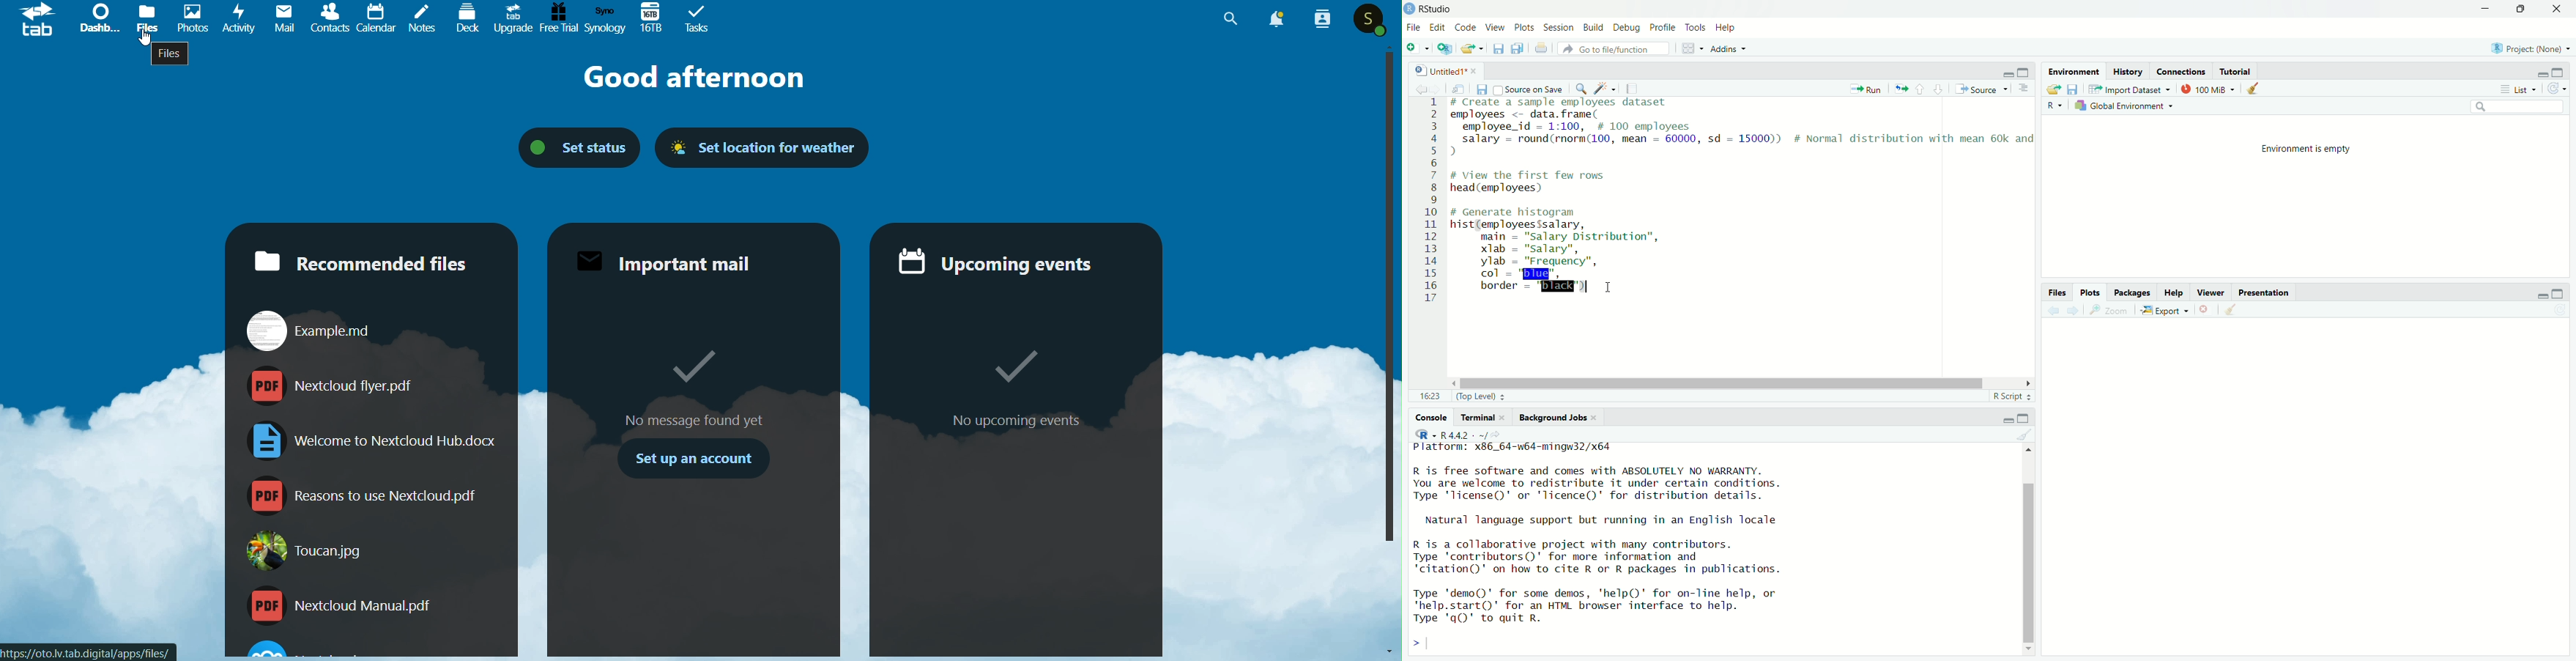  What do you see at coordinates (1419, 89) in the screenshot?
I see `backword` at bounding box center [1419, 89].